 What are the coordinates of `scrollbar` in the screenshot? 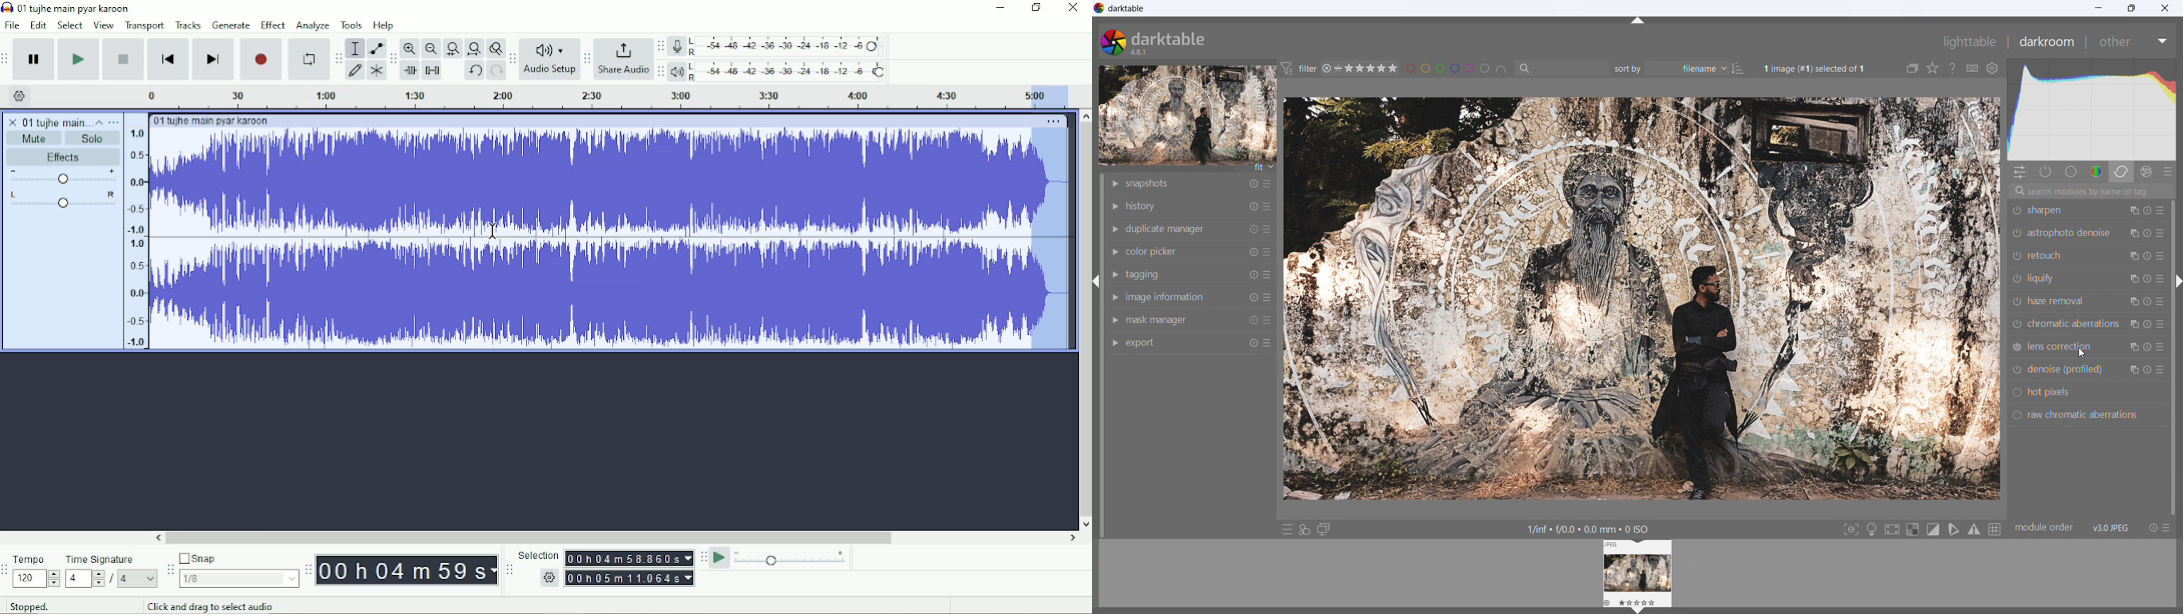 It's located at (2173, 358).